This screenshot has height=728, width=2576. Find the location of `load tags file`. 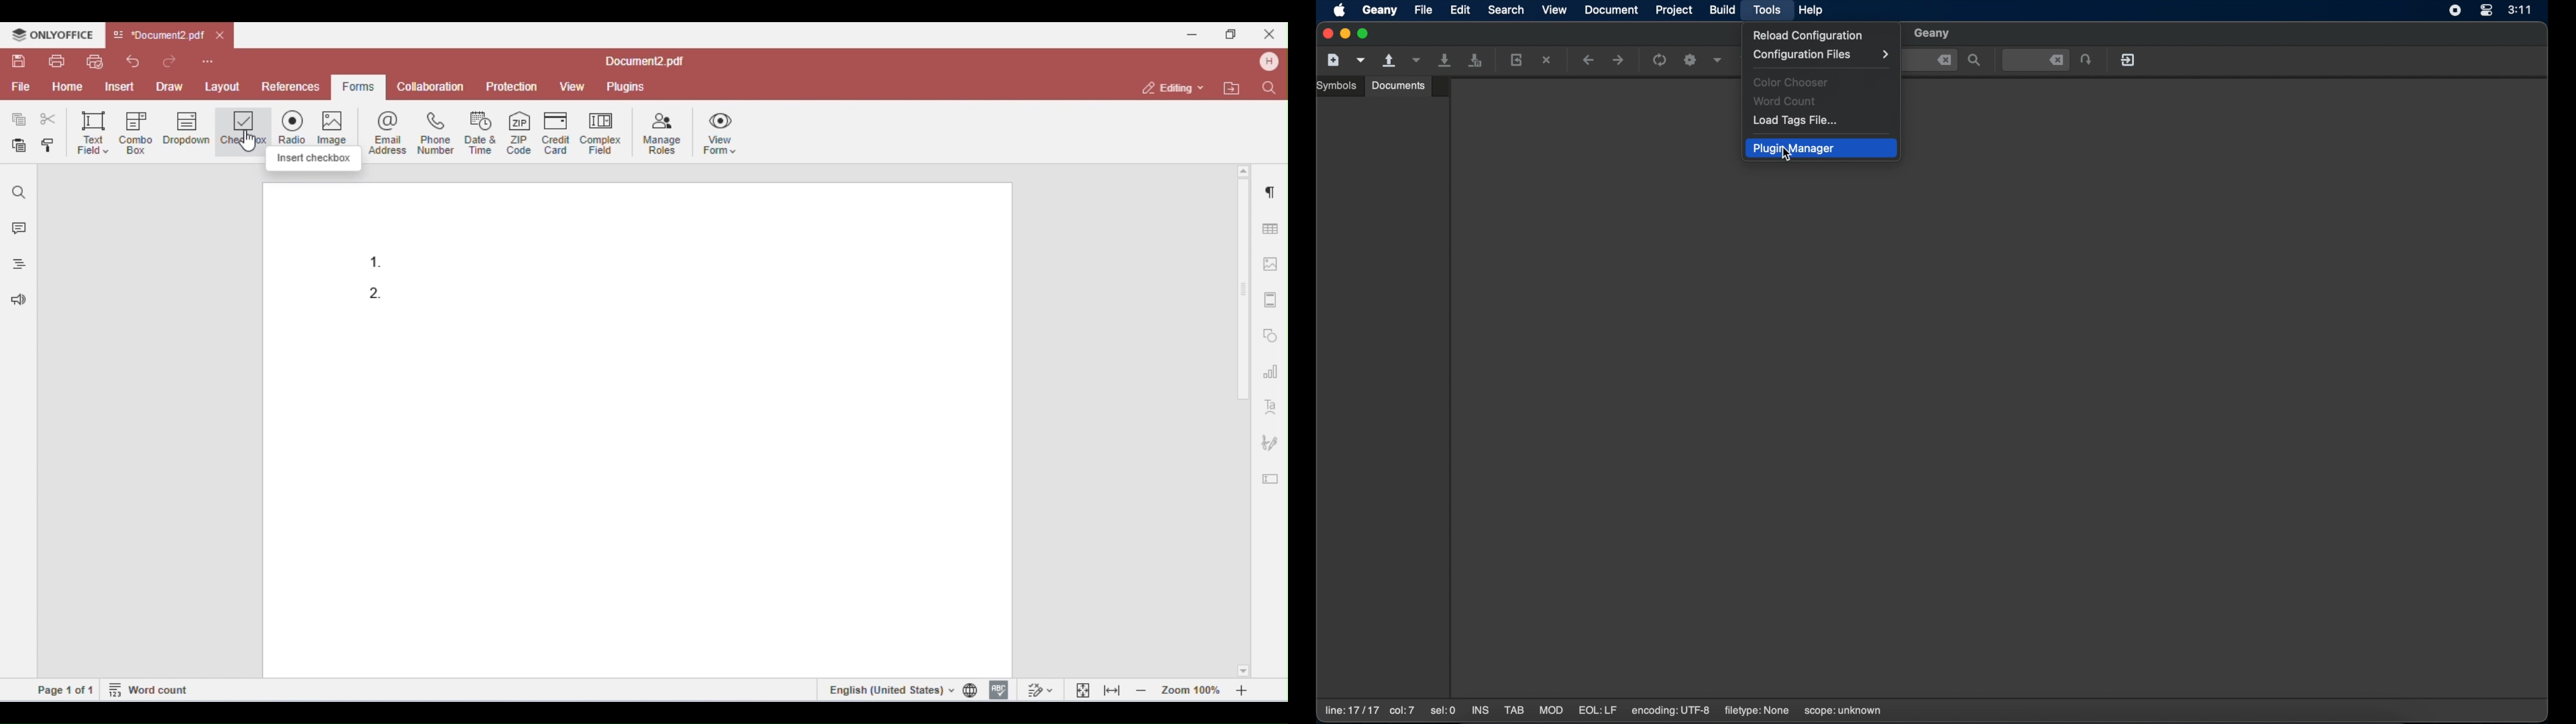

load tags file is located at coordinates (1797, 121).